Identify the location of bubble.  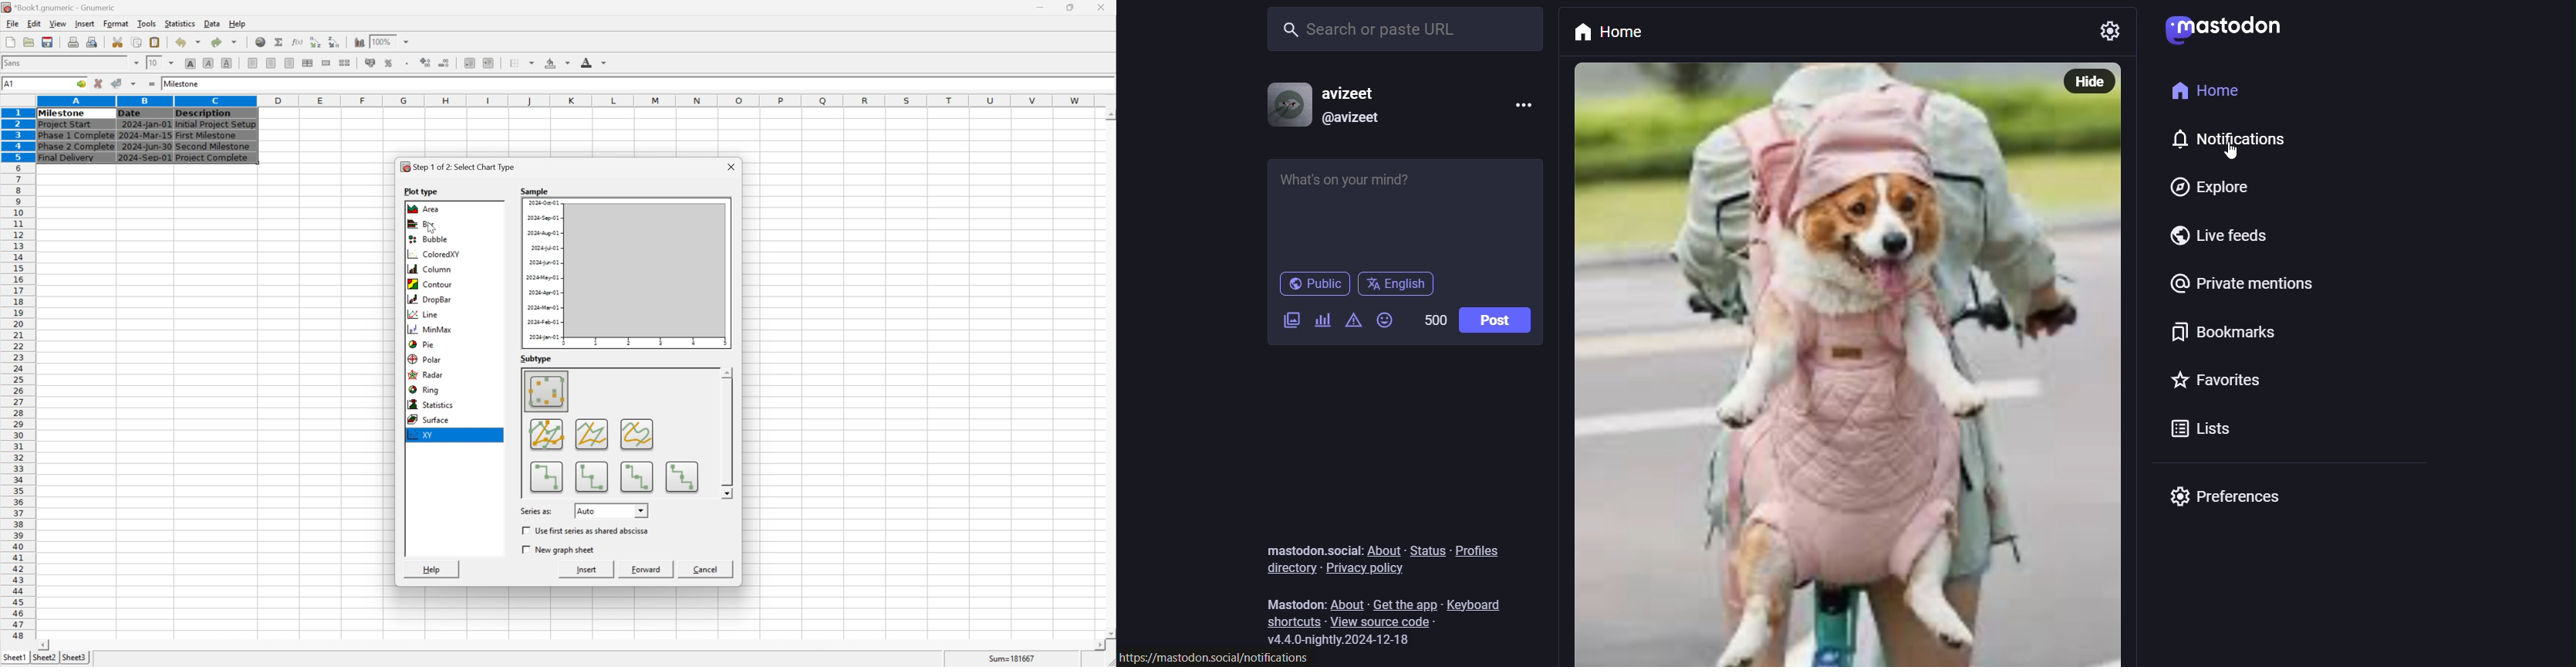
(426, 240).